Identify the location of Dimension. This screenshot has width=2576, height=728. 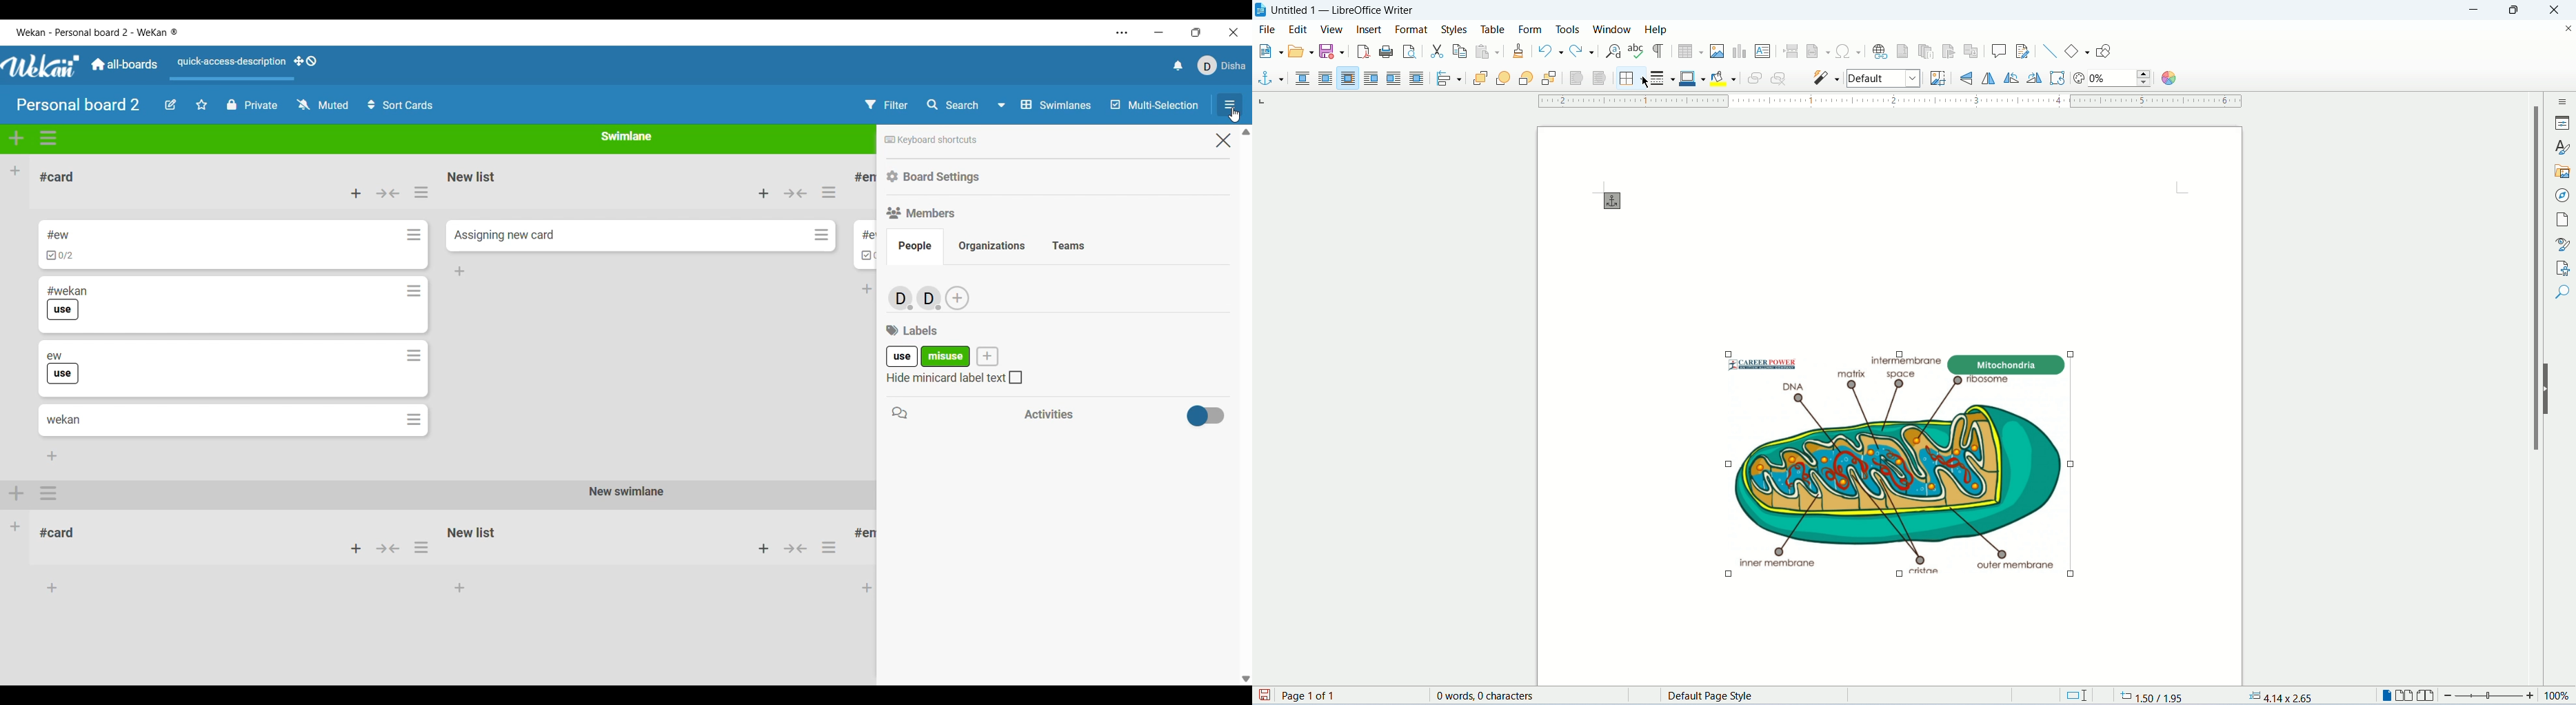
(2075, 695).